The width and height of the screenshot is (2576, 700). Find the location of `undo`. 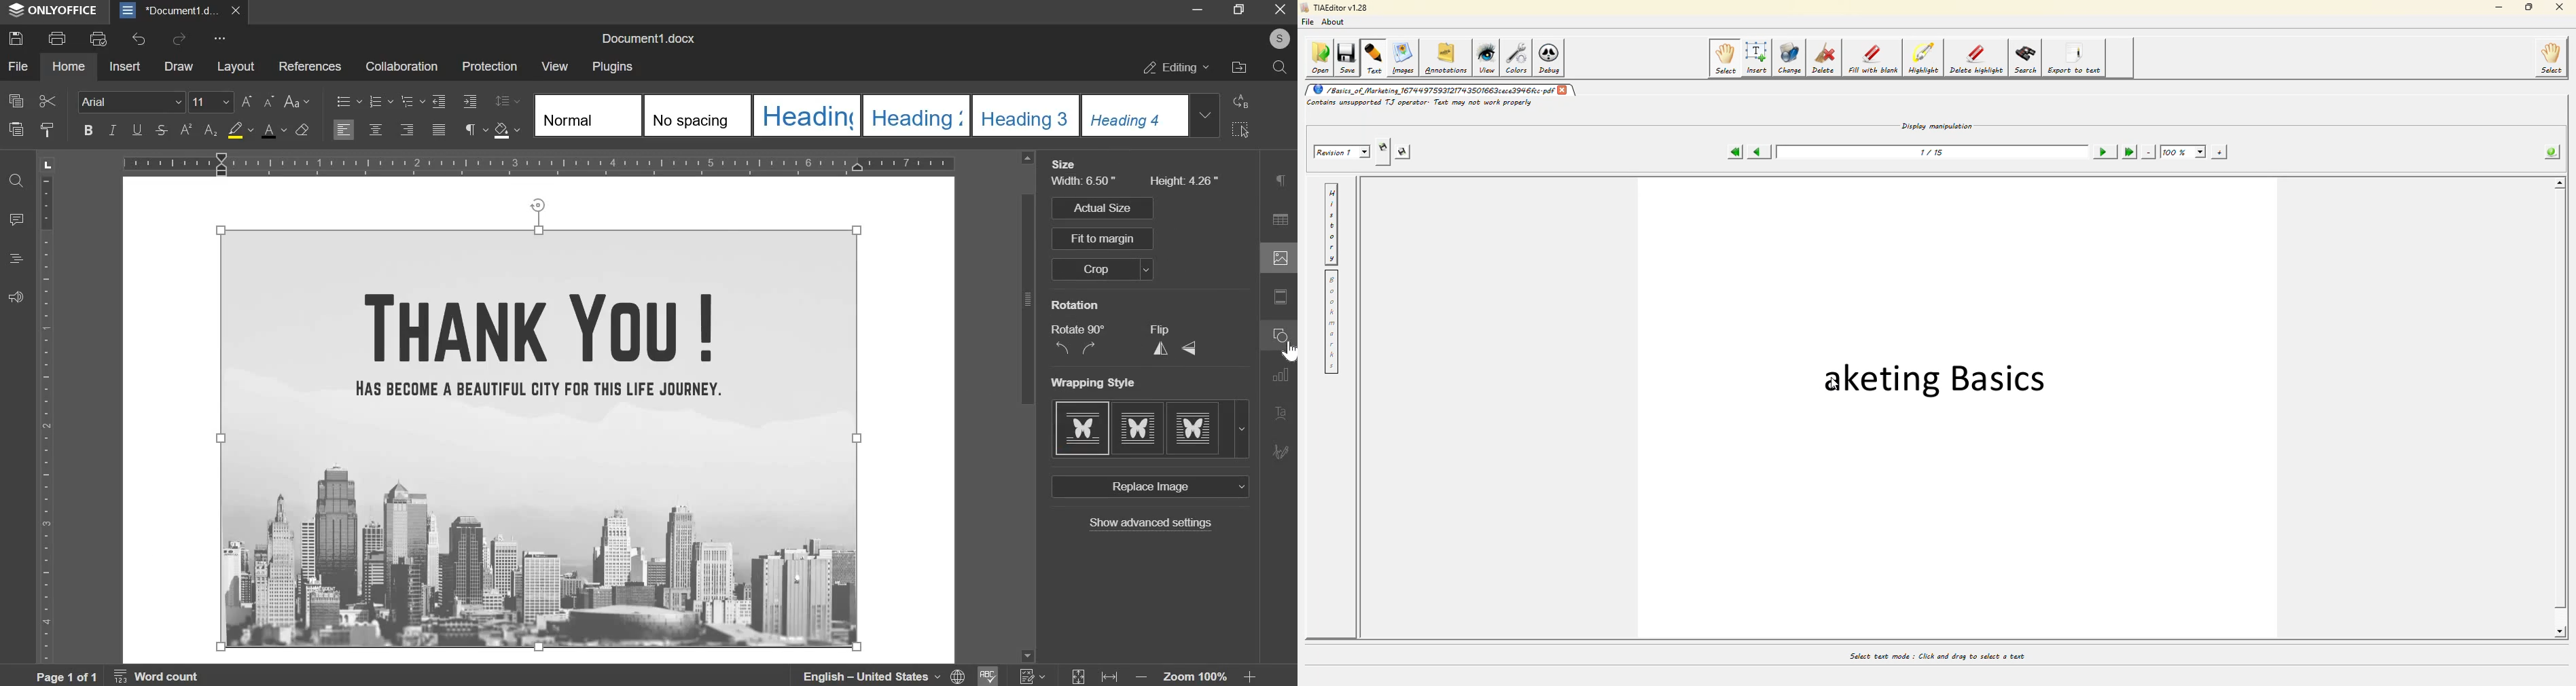

undo is located at coordinates (137, 39).